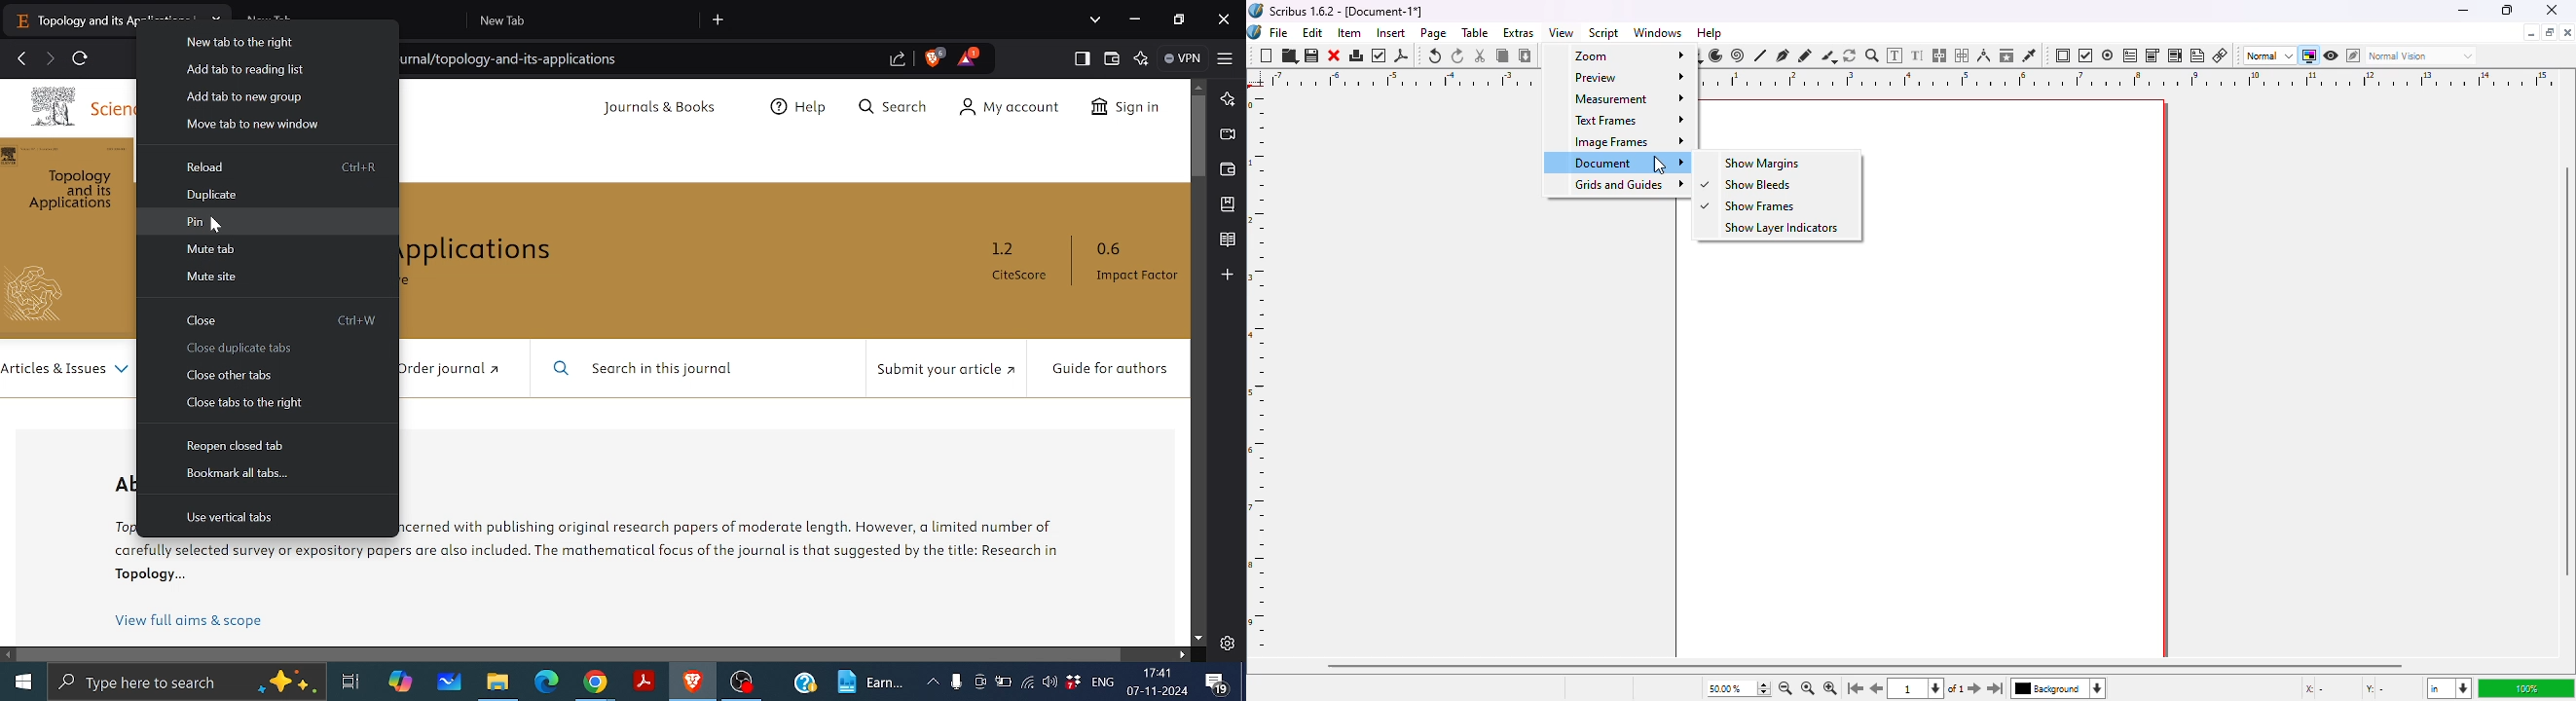  I want to click on redo, so click(1458, 56).